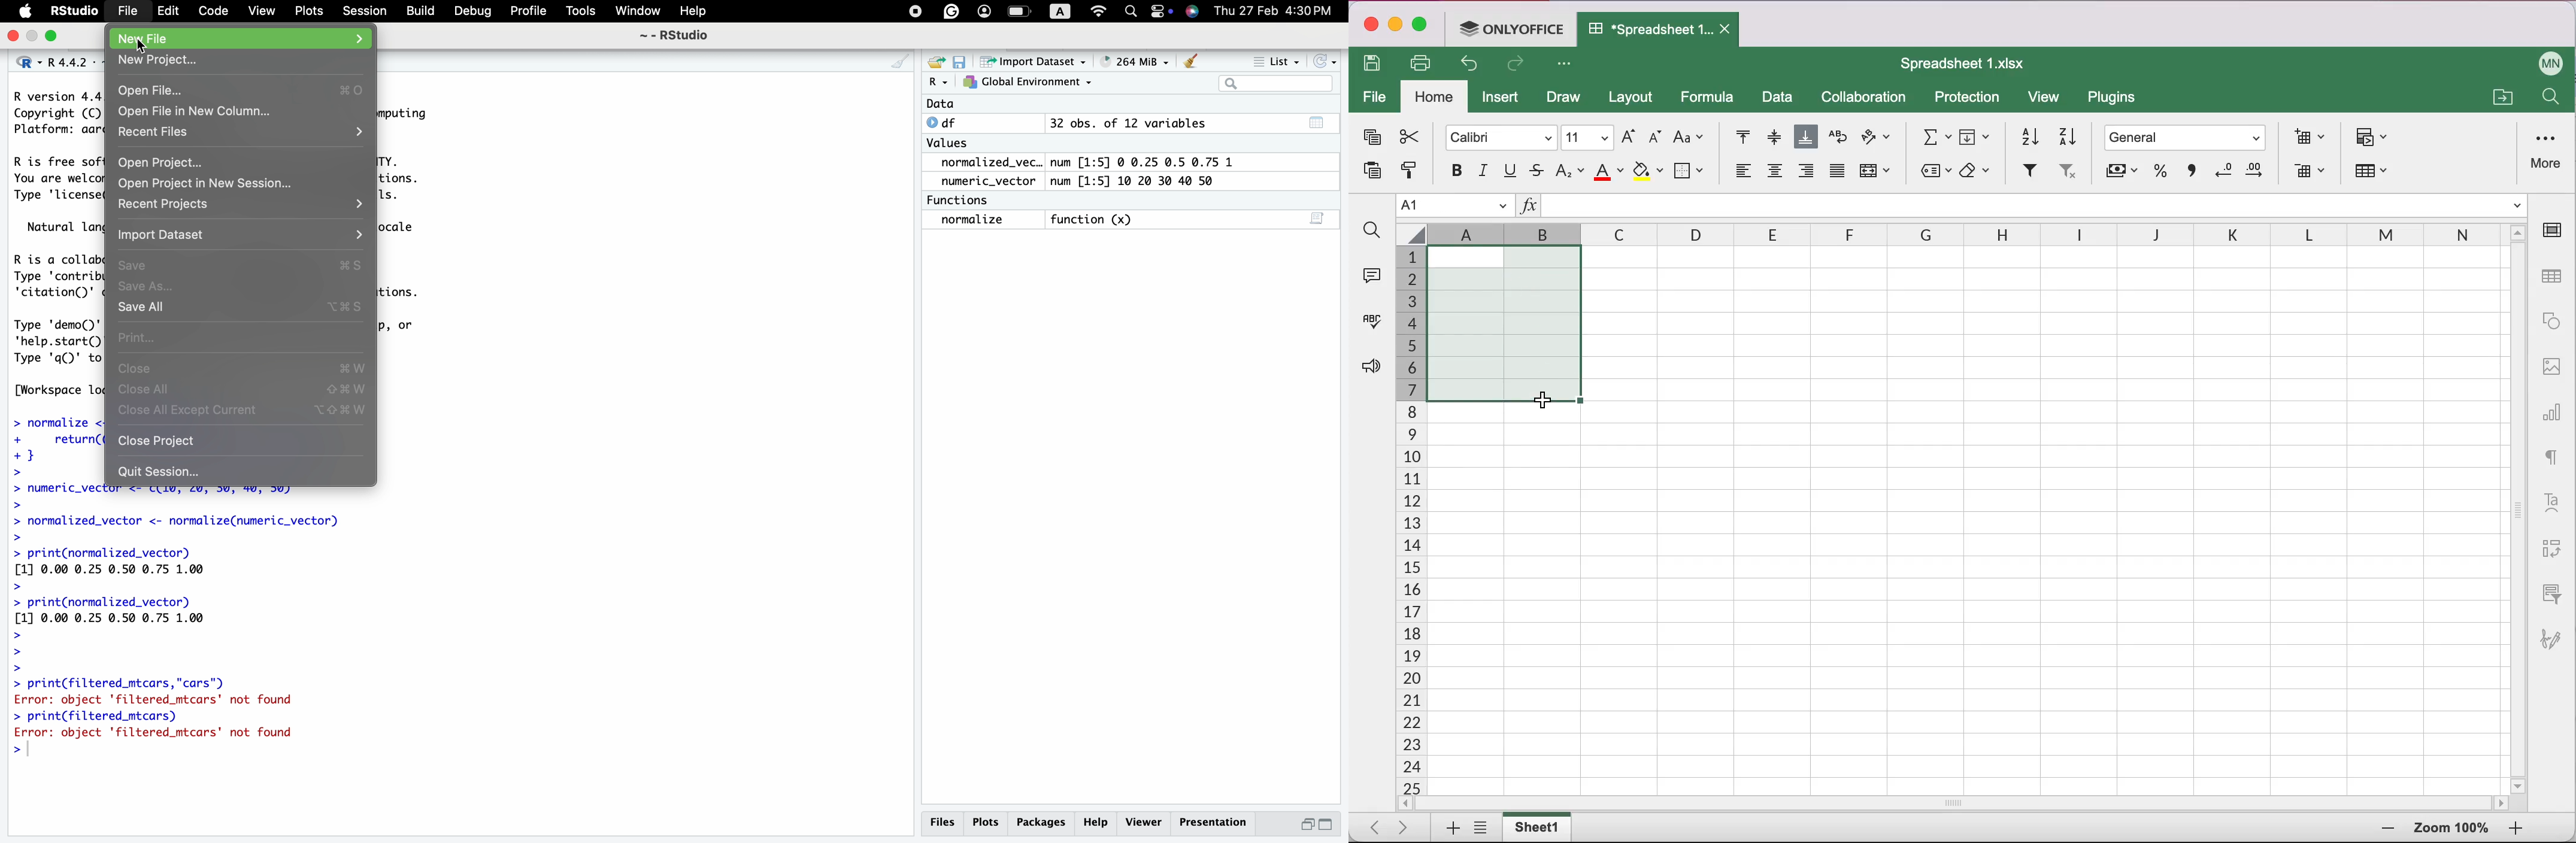 This screenshot has width=2576, height=868. Describe the element at coordinates (56, 36) in the screenshot. I see `maximize` at that location.